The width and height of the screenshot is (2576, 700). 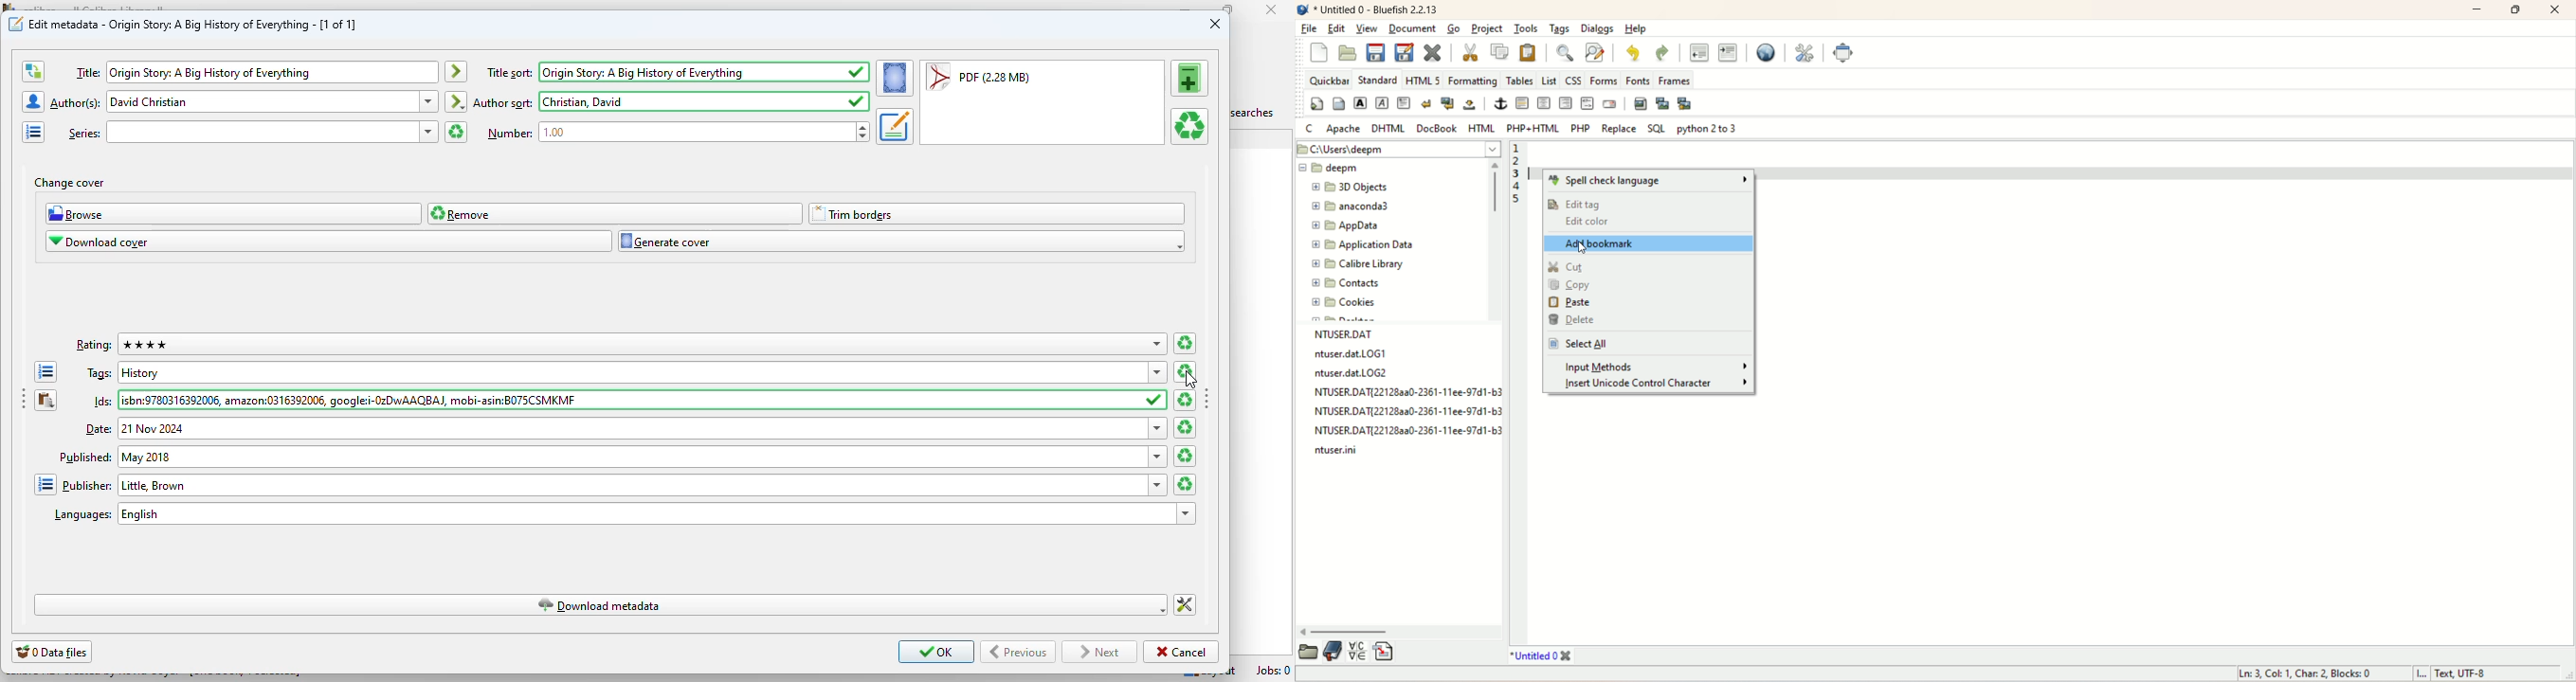 I want to click on text, so click(x=94, y=346).